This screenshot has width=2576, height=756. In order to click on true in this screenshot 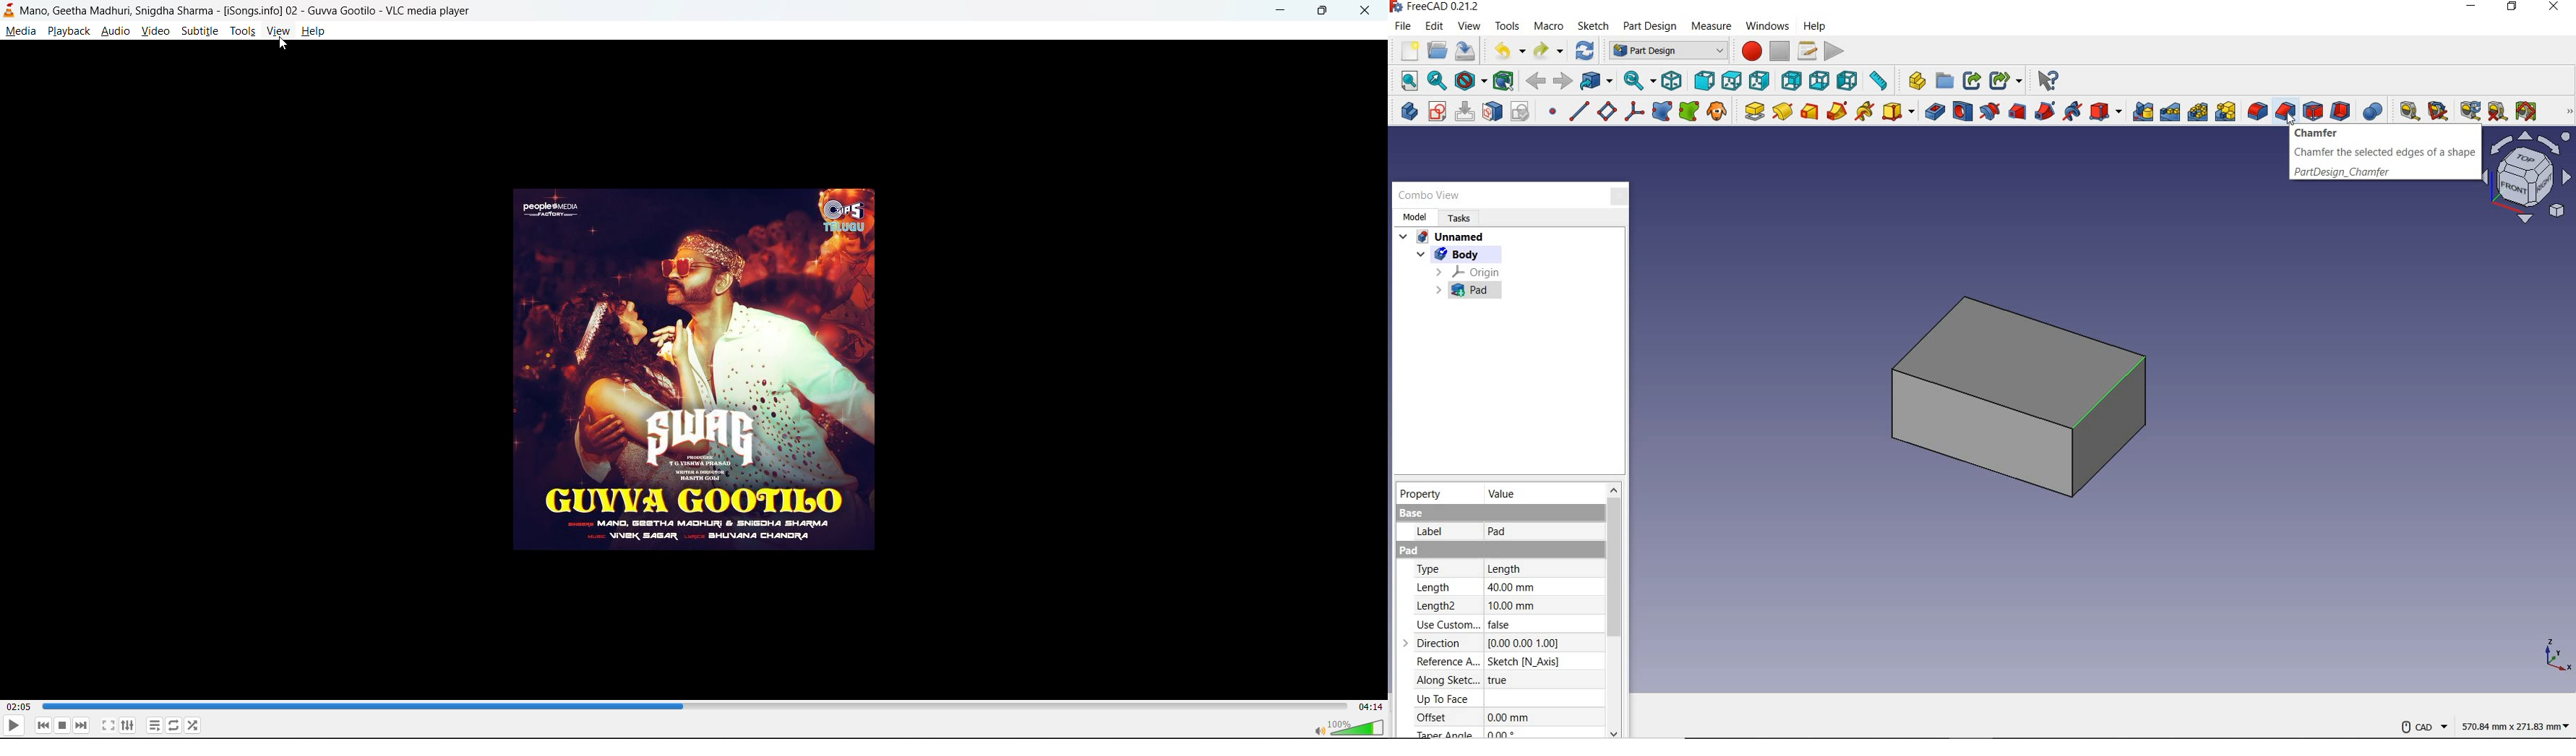, I will do `click(1513, 679)`.